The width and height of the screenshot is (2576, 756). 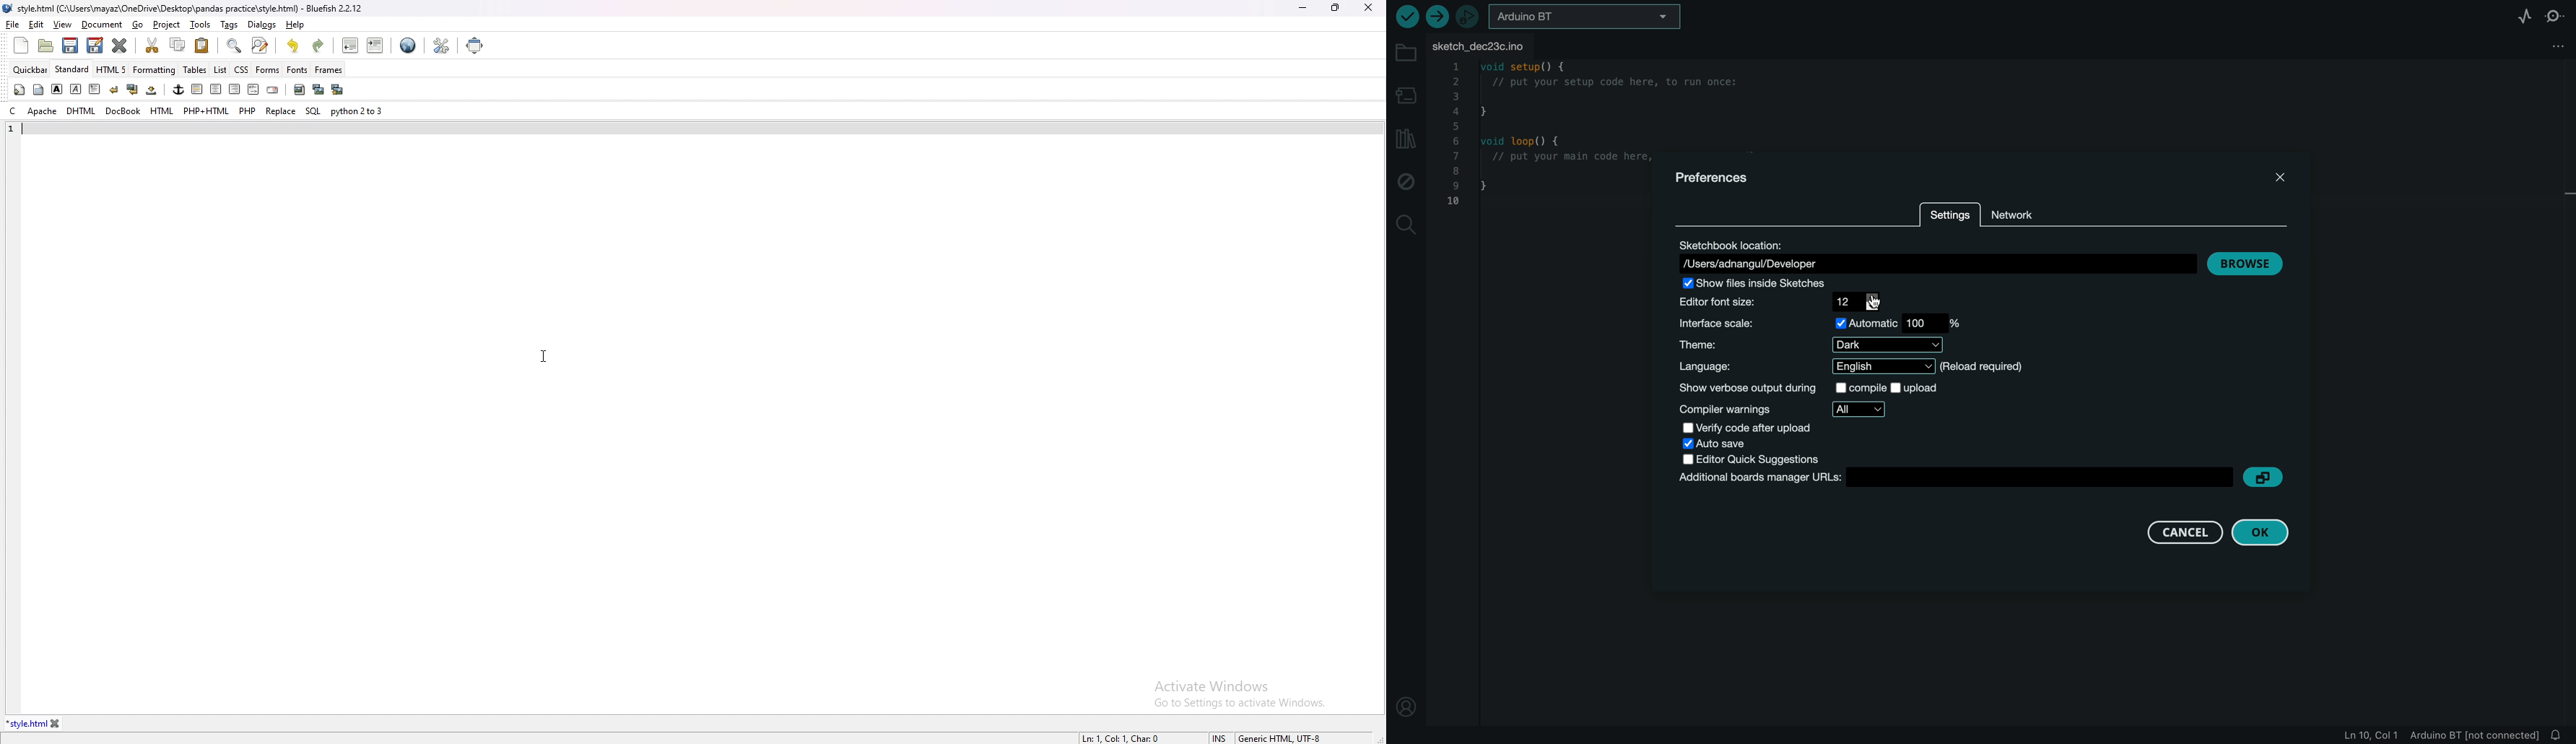 What do you see at coordinates (43, 111) in the screenshot?
I see `apache` at bounding box center [43, 111].